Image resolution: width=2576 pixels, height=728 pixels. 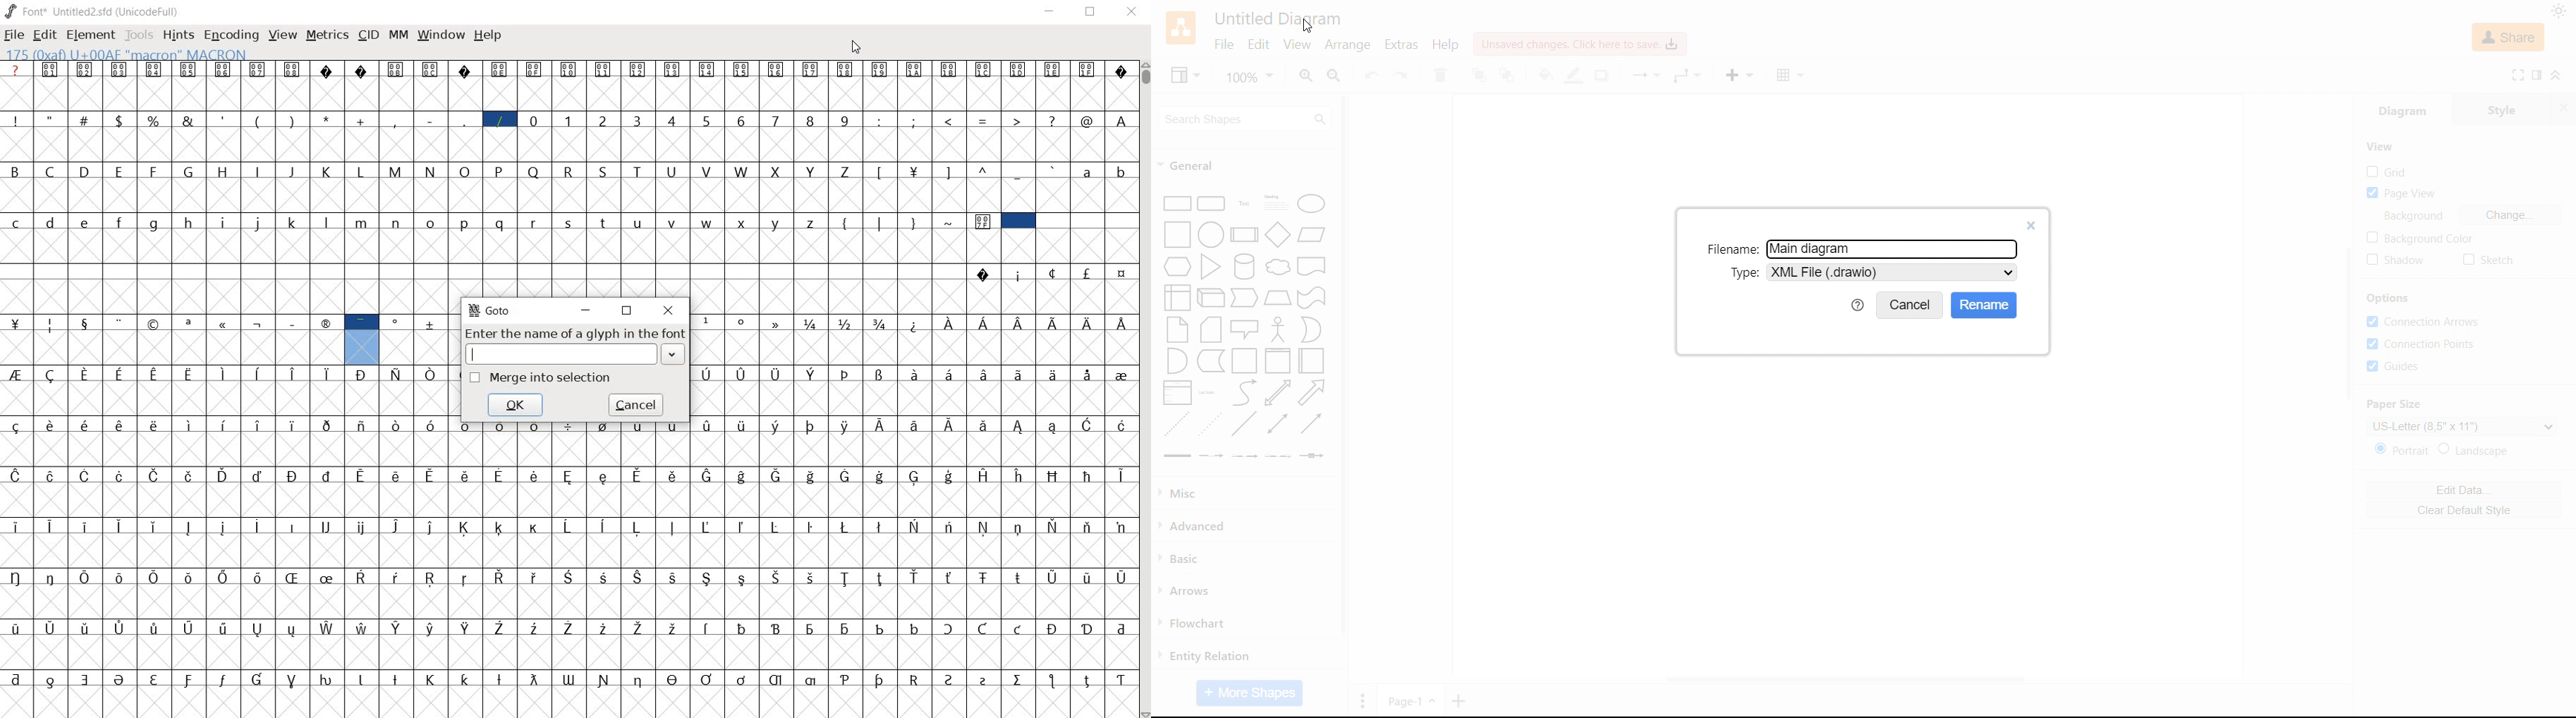 I want to click on Scroll bar , so click(x=1344, y=365).